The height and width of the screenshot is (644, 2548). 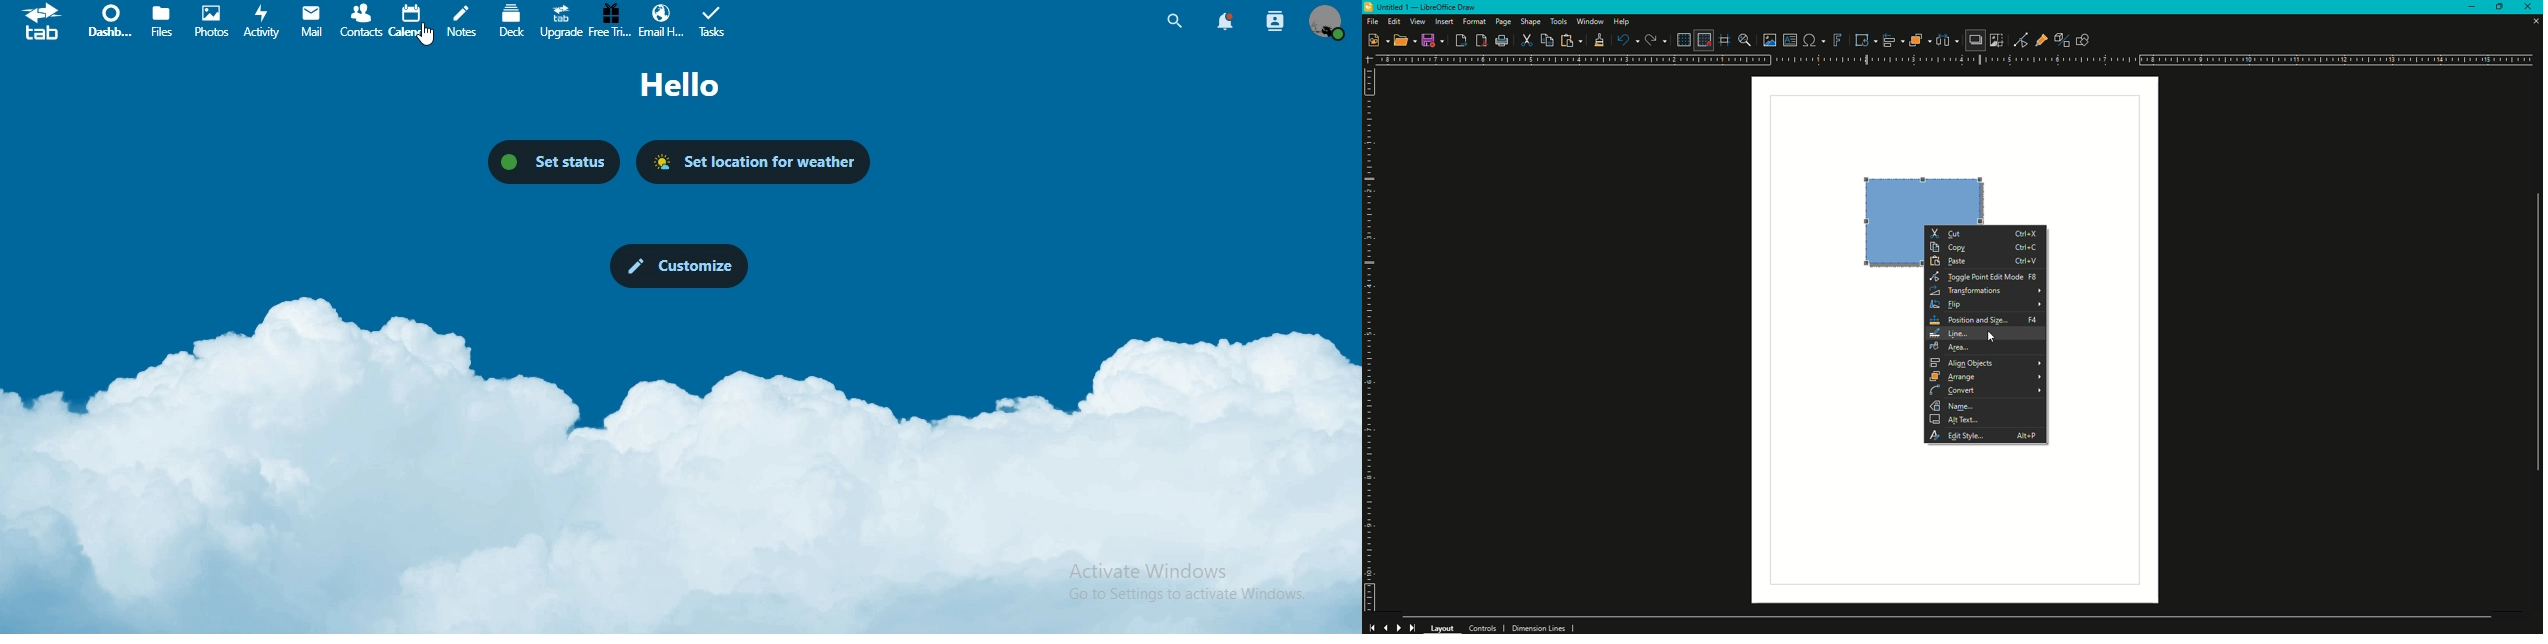 I want to click on Save, so click(x=1433, y=40).